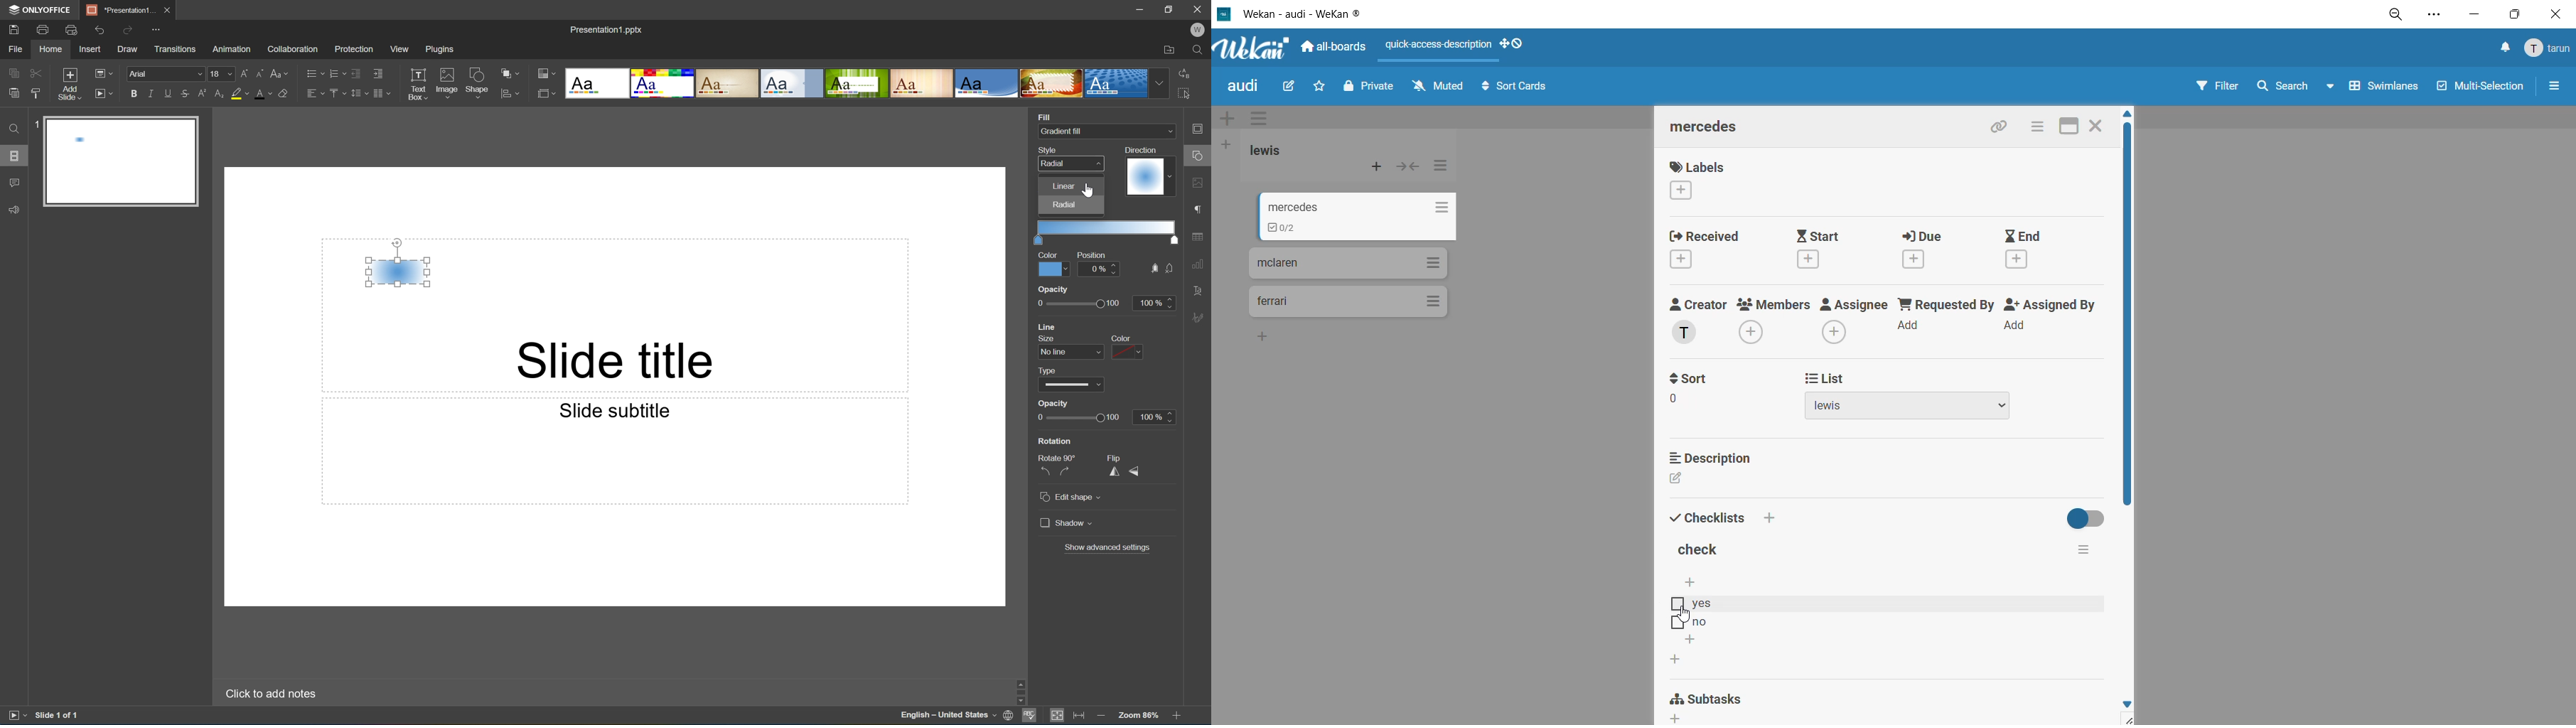 This screenshot has width=2576, height=728. What do you see at coordinates (102, 72) in the screenshot?
I see `Change slide layout` at bounding box center [102, 72].